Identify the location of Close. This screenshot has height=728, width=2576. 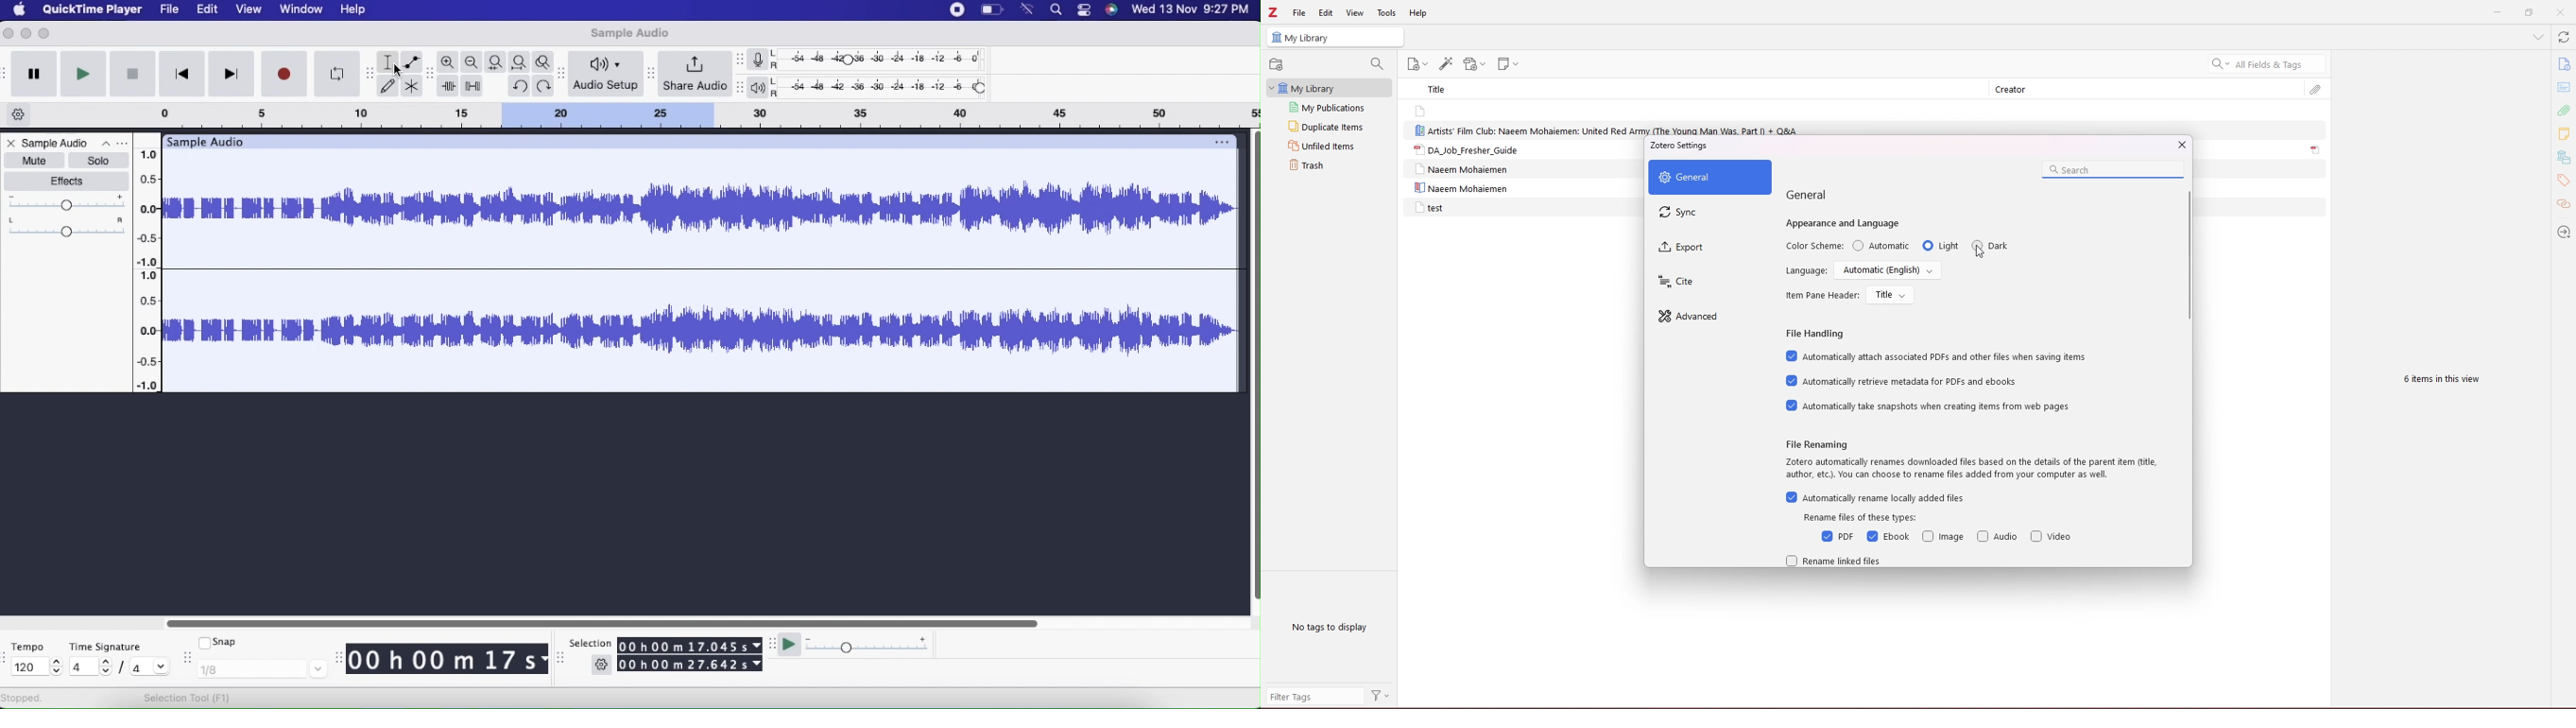
(9, 34).